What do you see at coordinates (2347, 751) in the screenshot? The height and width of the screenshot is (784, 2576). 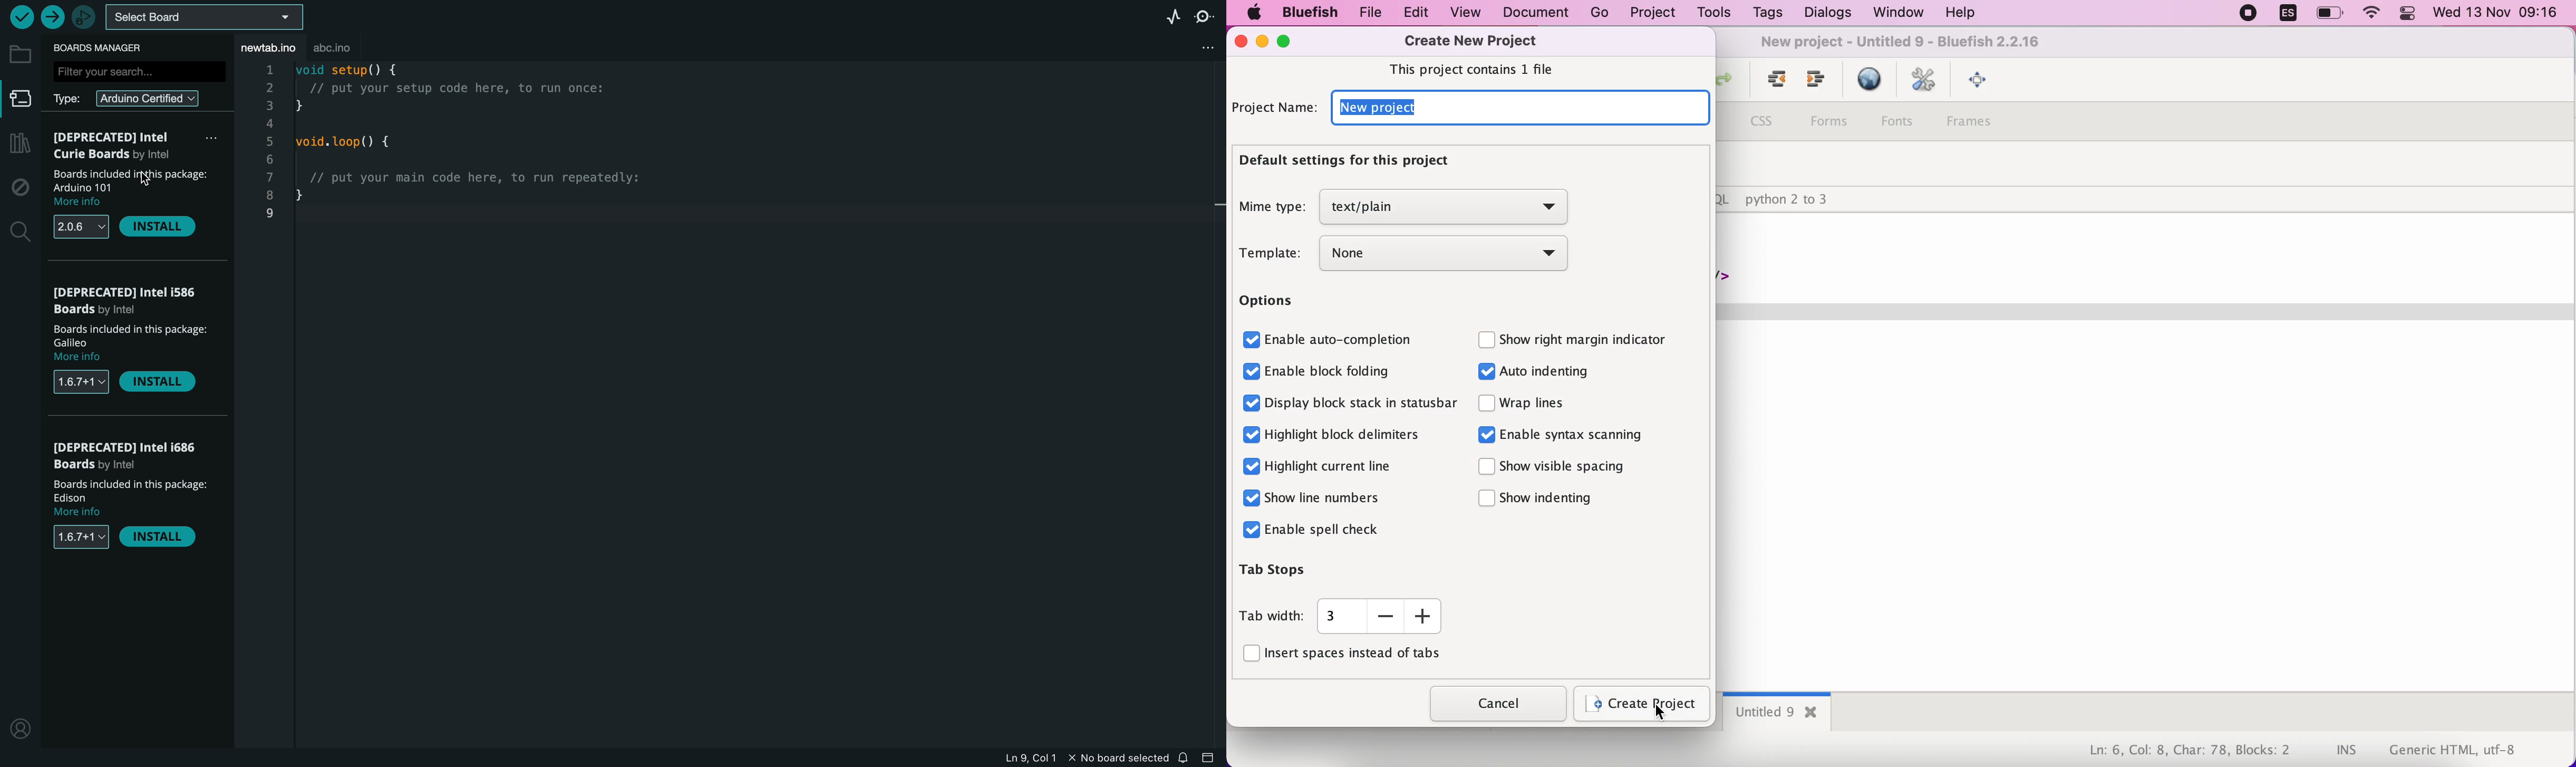 I see `ins` at bounding box center [2347, 751].